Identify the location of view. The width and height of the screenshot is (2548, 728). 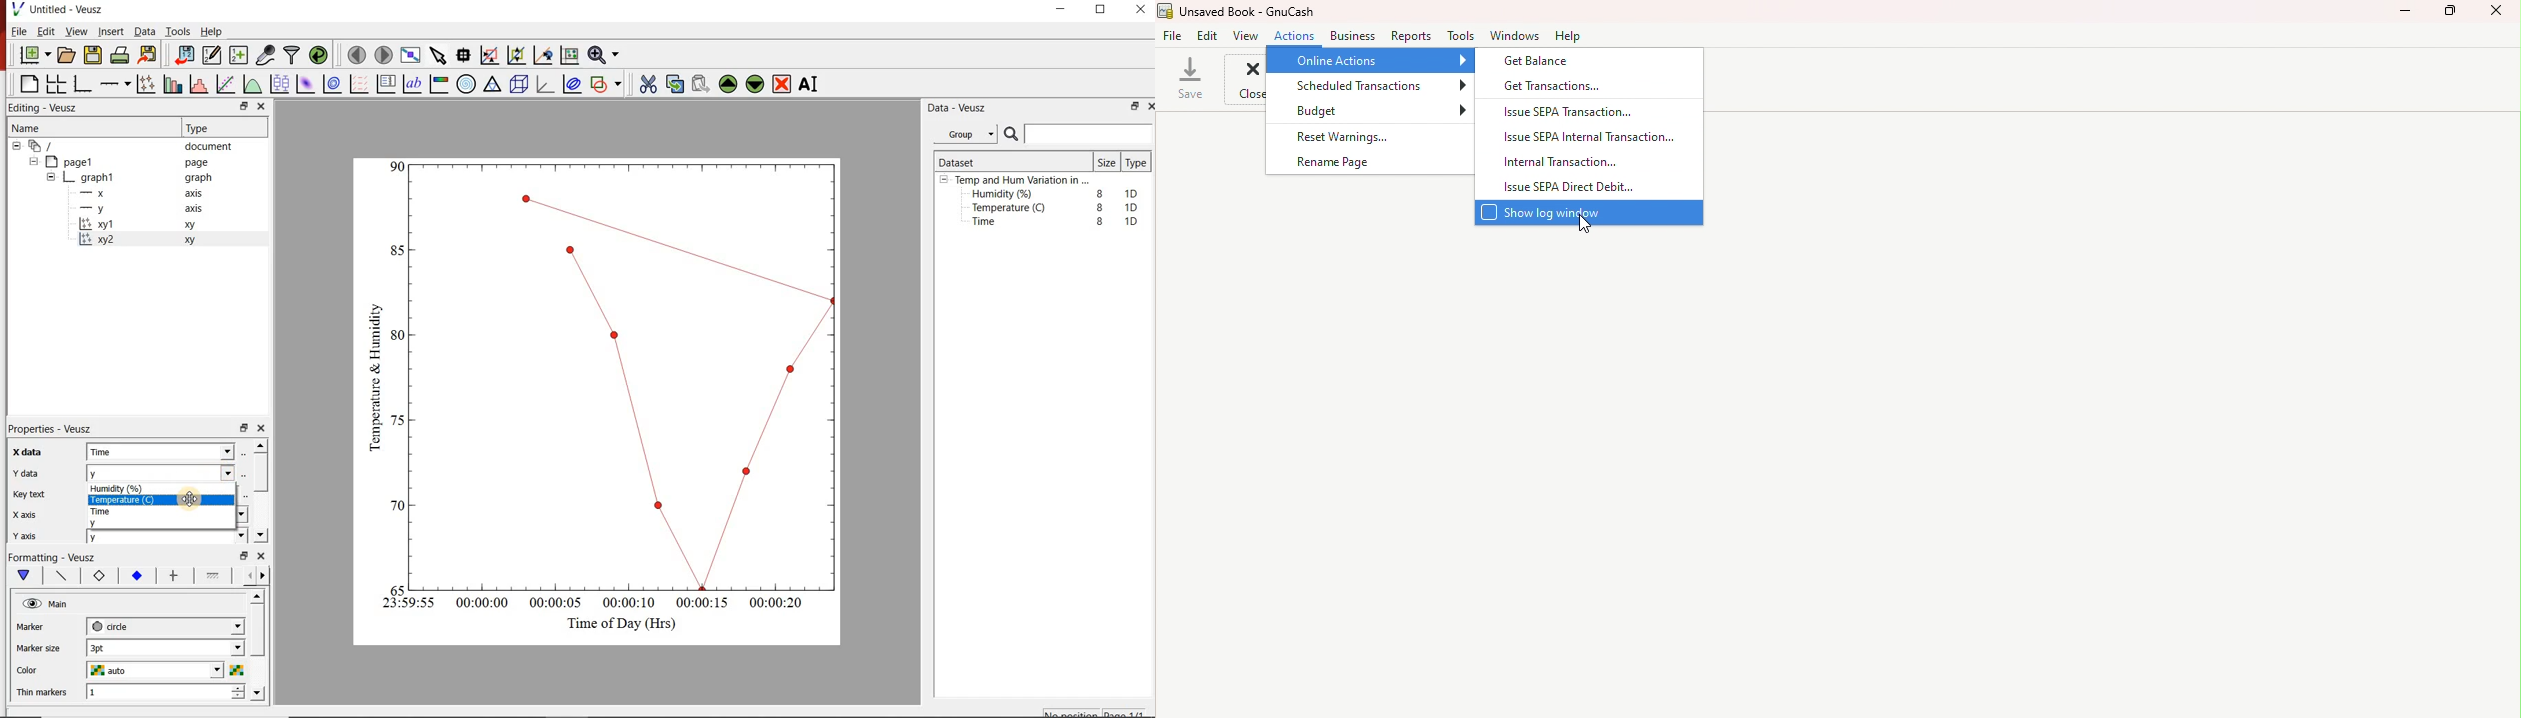
(1245, 35).